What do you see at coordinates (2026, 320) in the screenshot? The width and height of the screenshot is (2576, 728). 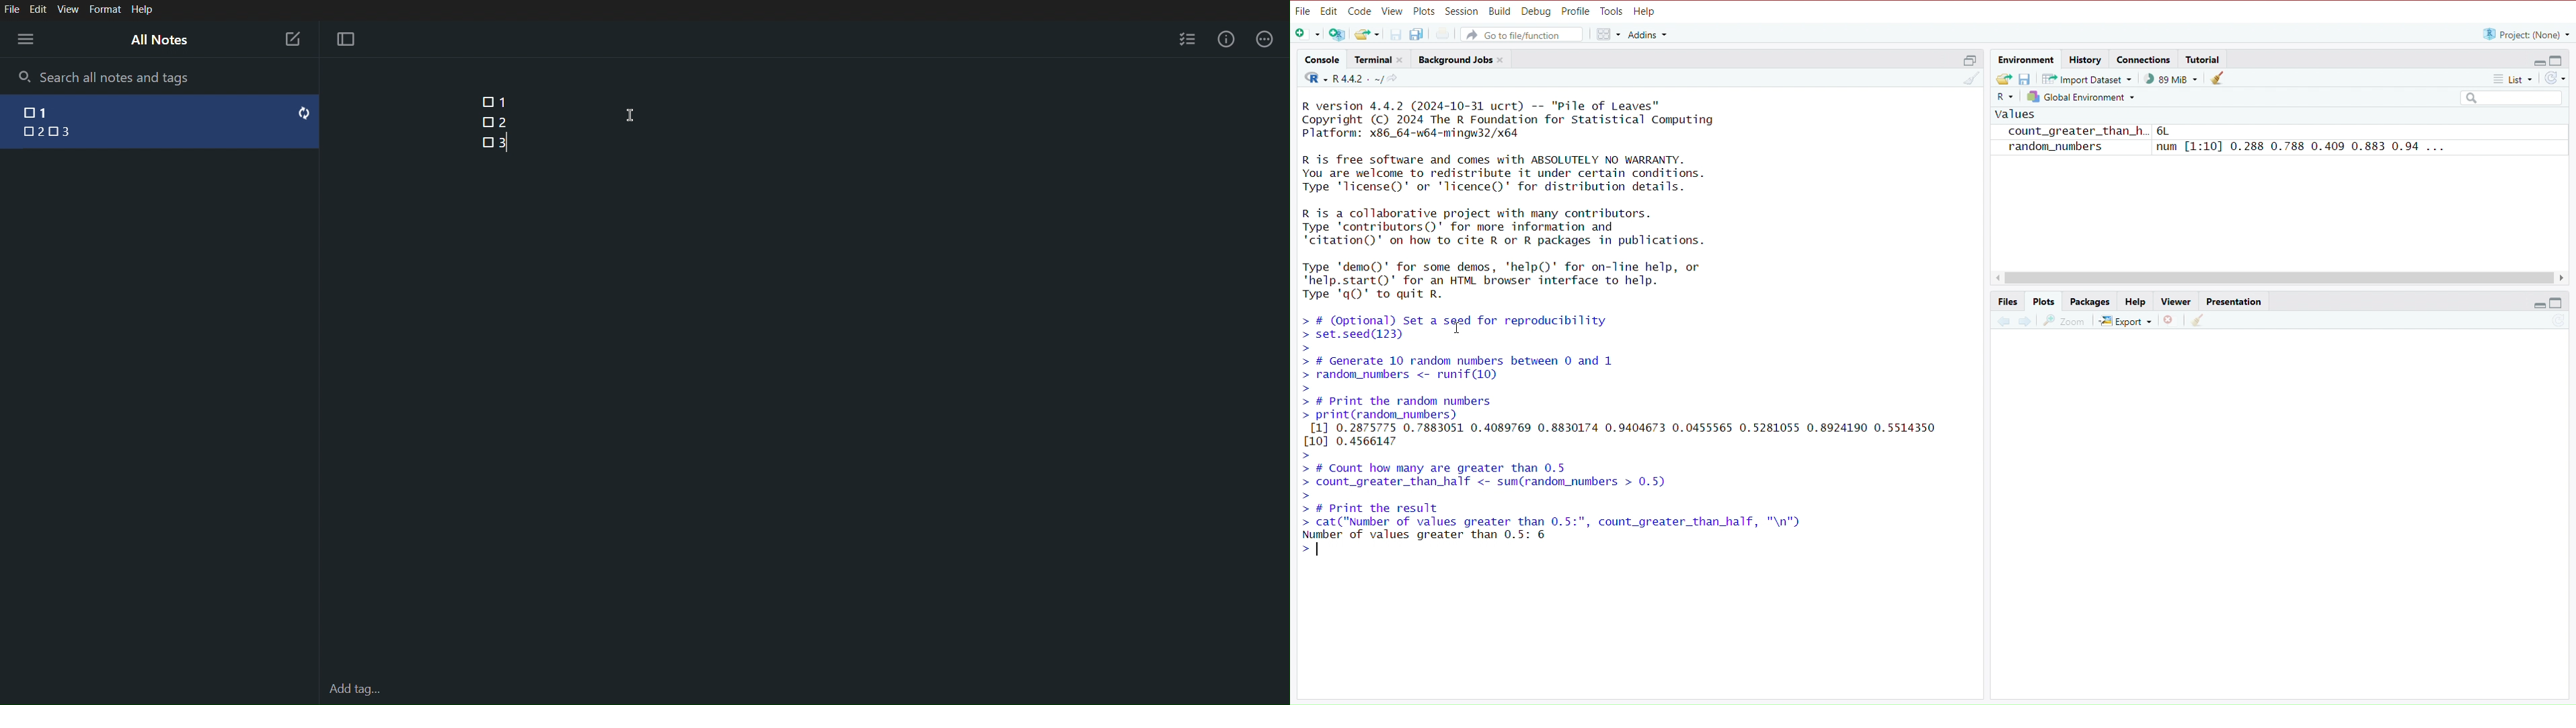 I see `Next Plot` at bounding box center [2026, 320].